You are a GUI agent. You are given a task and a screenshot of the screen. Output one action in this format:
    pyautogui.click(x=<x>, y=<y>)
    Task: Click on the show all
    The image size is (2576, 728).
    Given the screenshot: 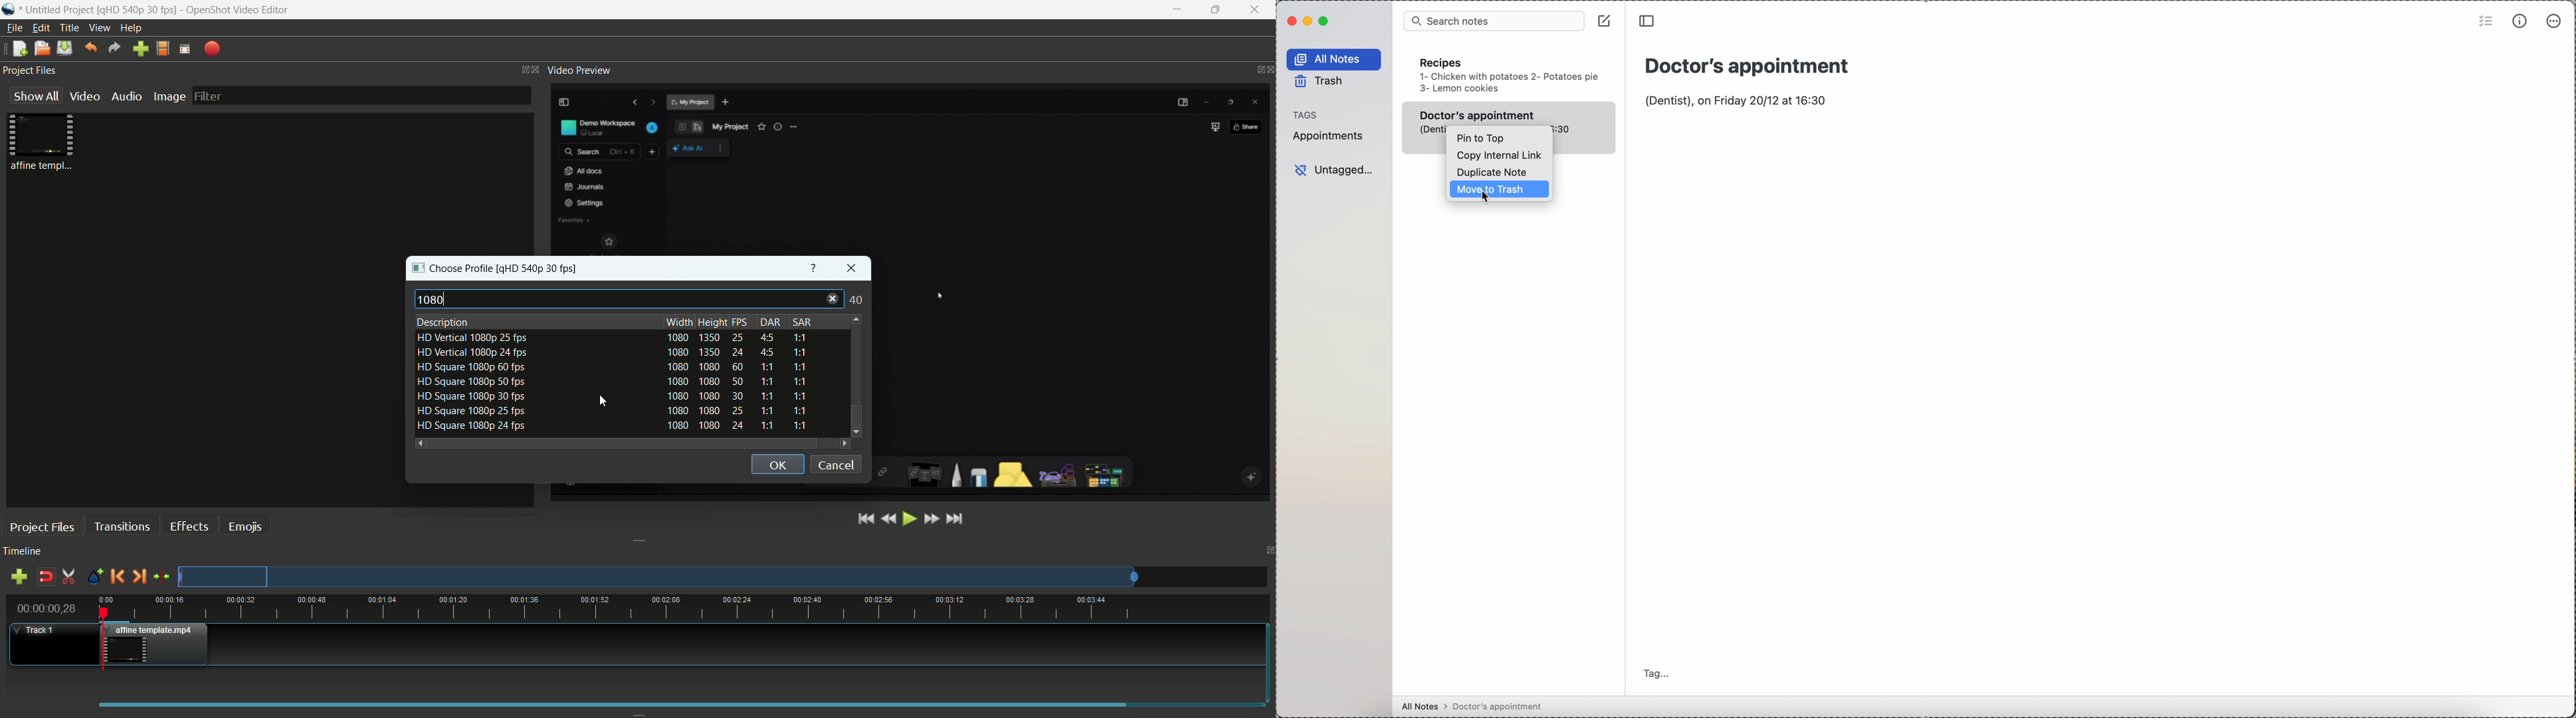 What is the action you would take?
    pyautogui.click(x=36, y=95)
    